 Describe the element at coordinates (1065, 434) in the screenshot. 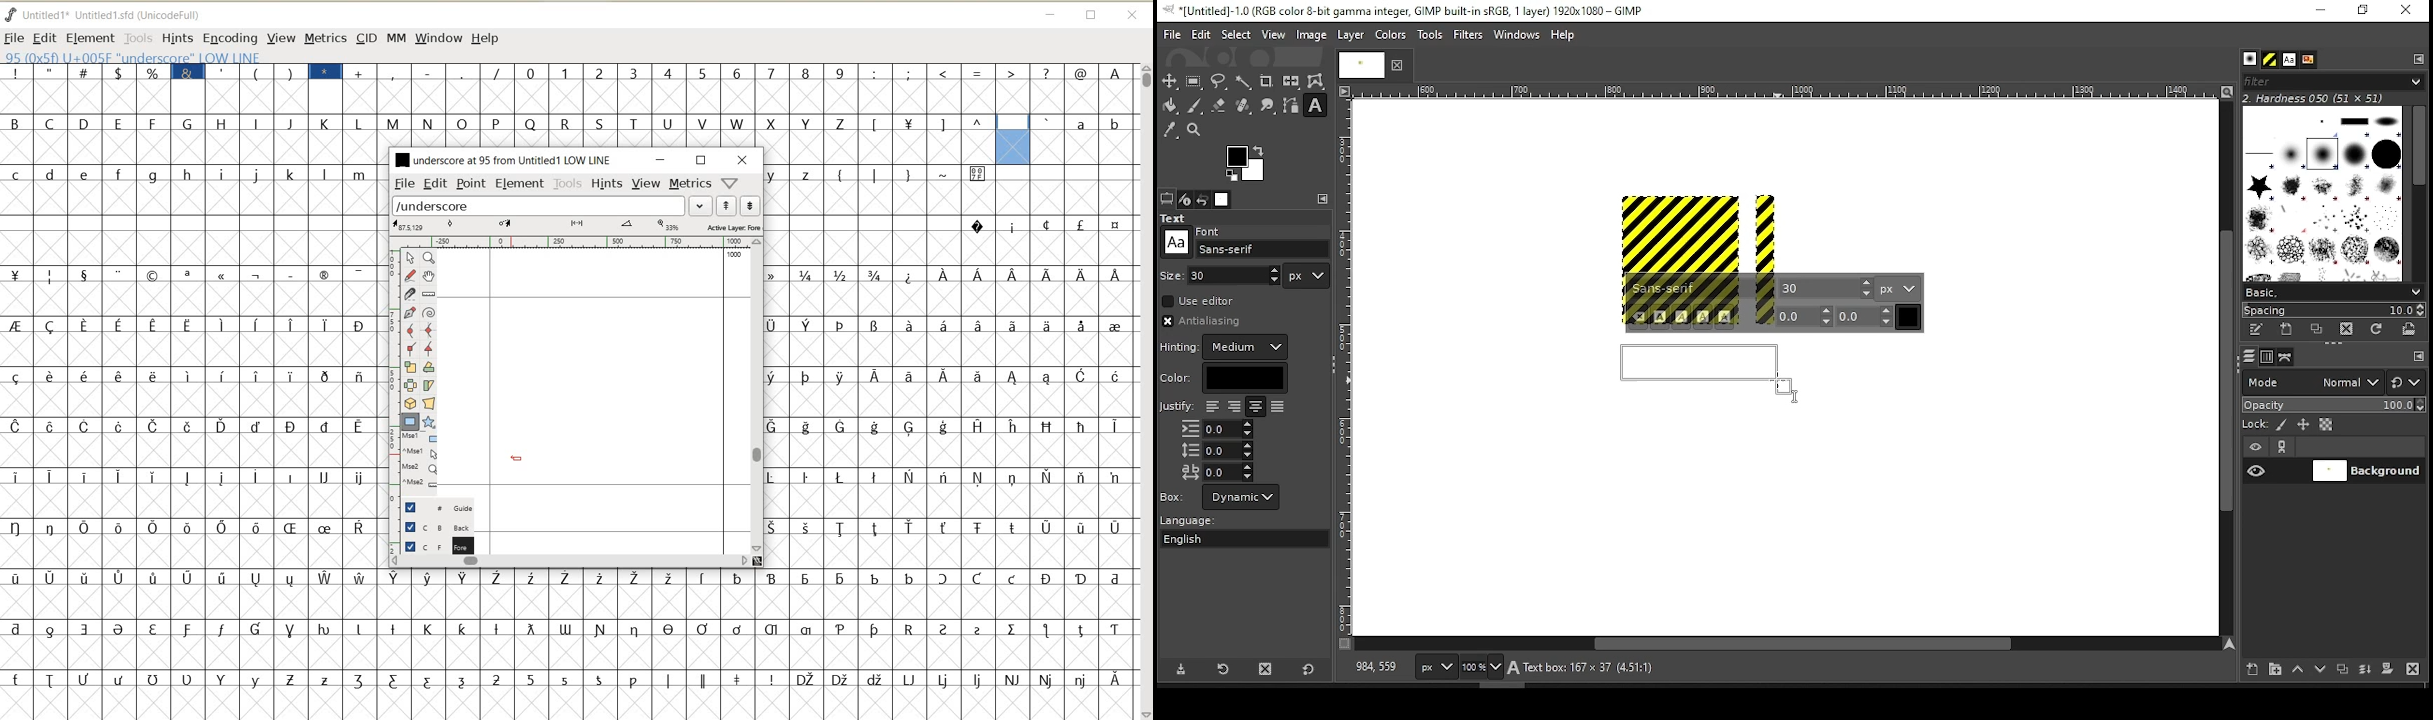

I see `GLYPHY CHARACTERS` at that location.